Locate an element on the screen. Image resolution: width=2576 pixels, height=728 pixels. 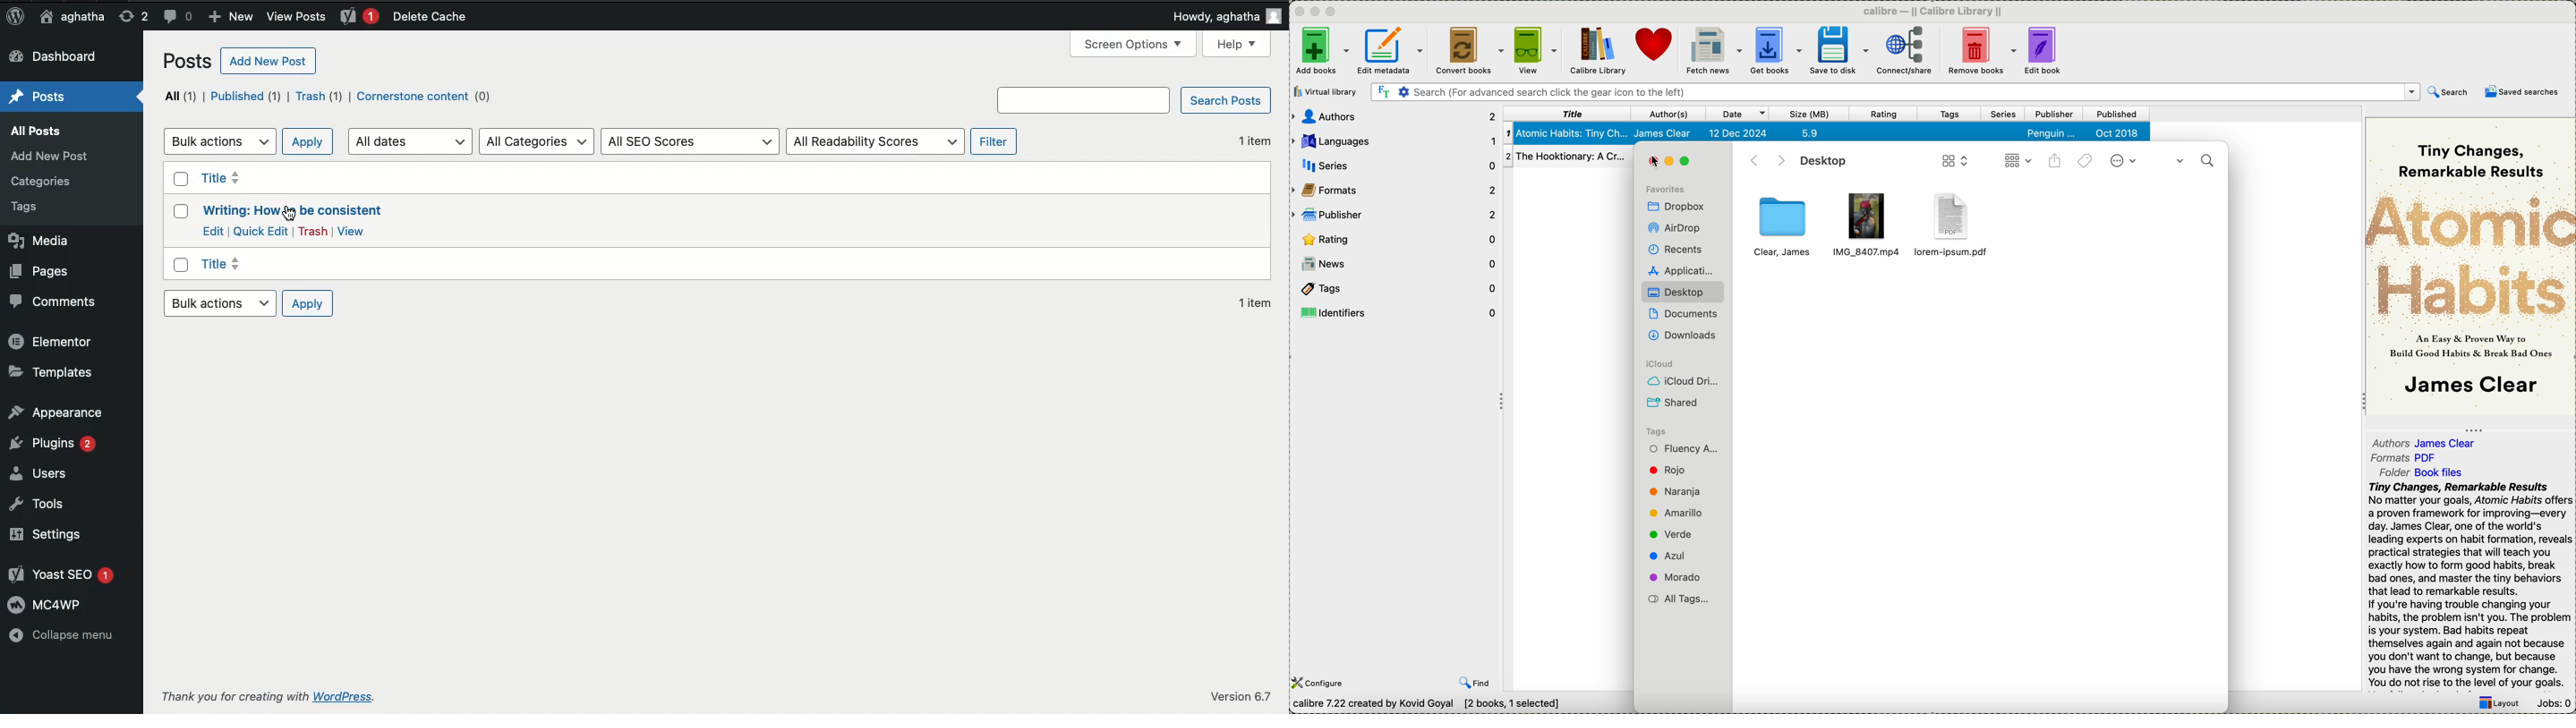
Thank you for creating with is located at coordinates (233, 695).